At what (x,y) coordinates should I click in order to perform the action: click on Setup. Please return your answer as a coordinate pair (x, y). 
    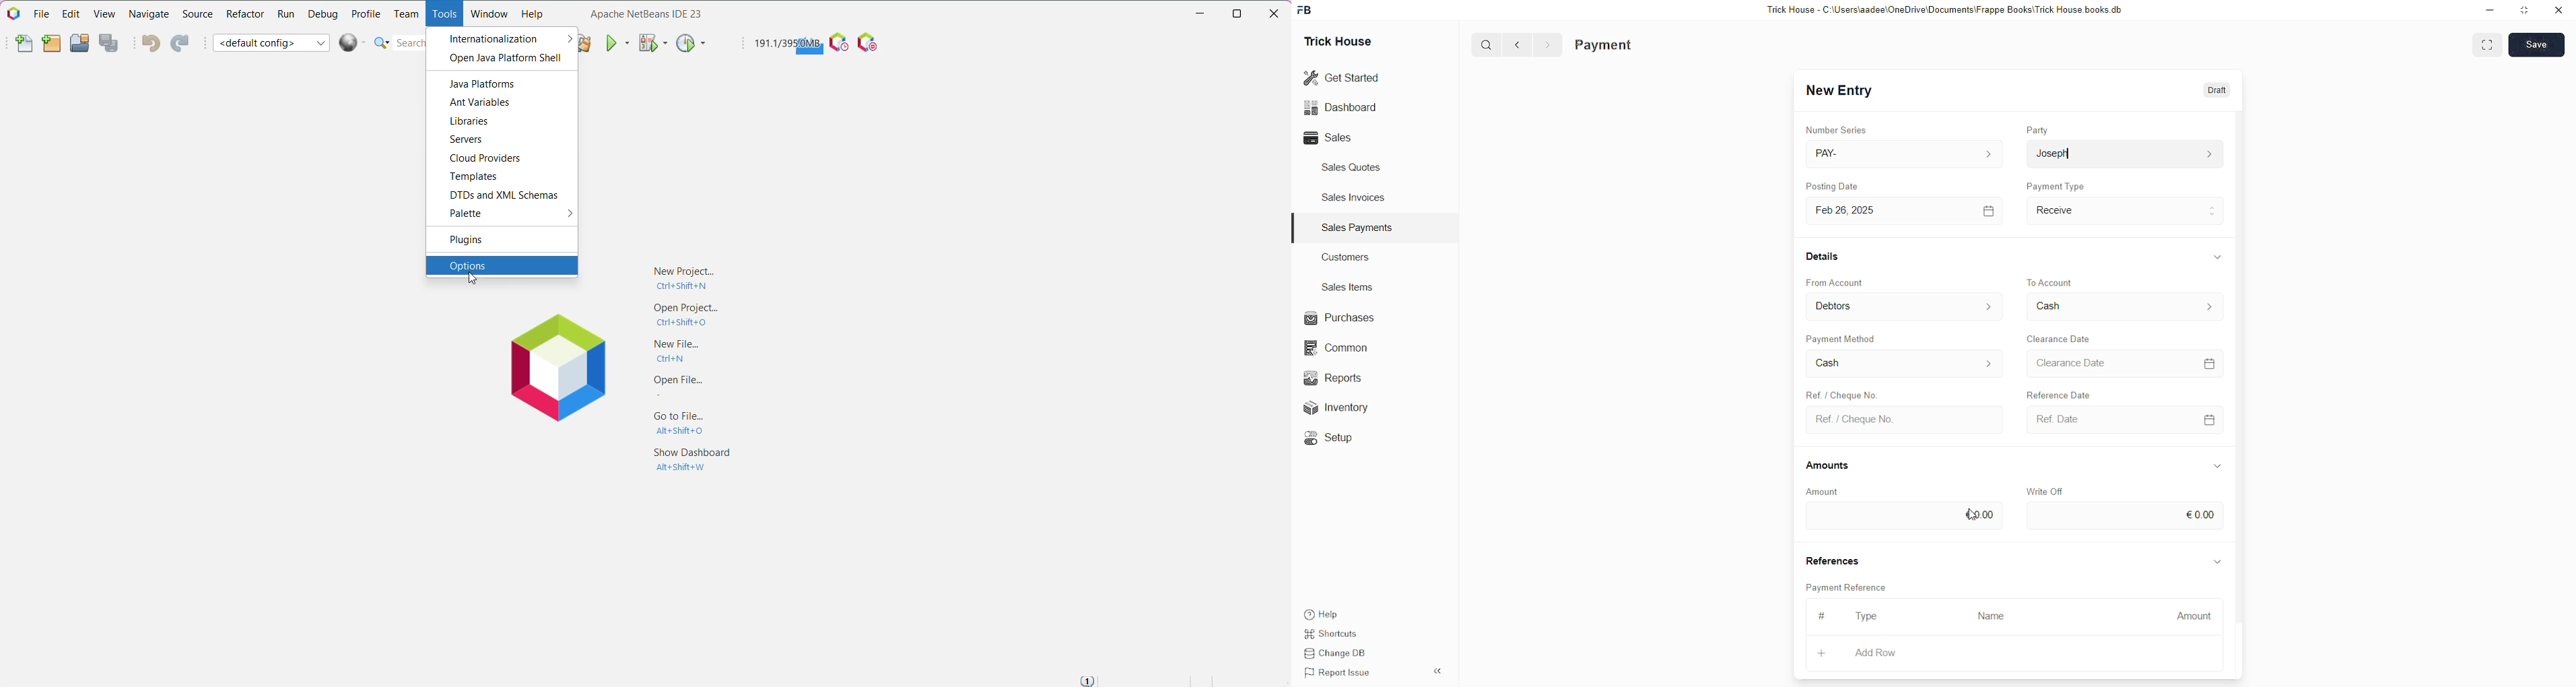
    Looking at the image, I should click on (1335, 440).